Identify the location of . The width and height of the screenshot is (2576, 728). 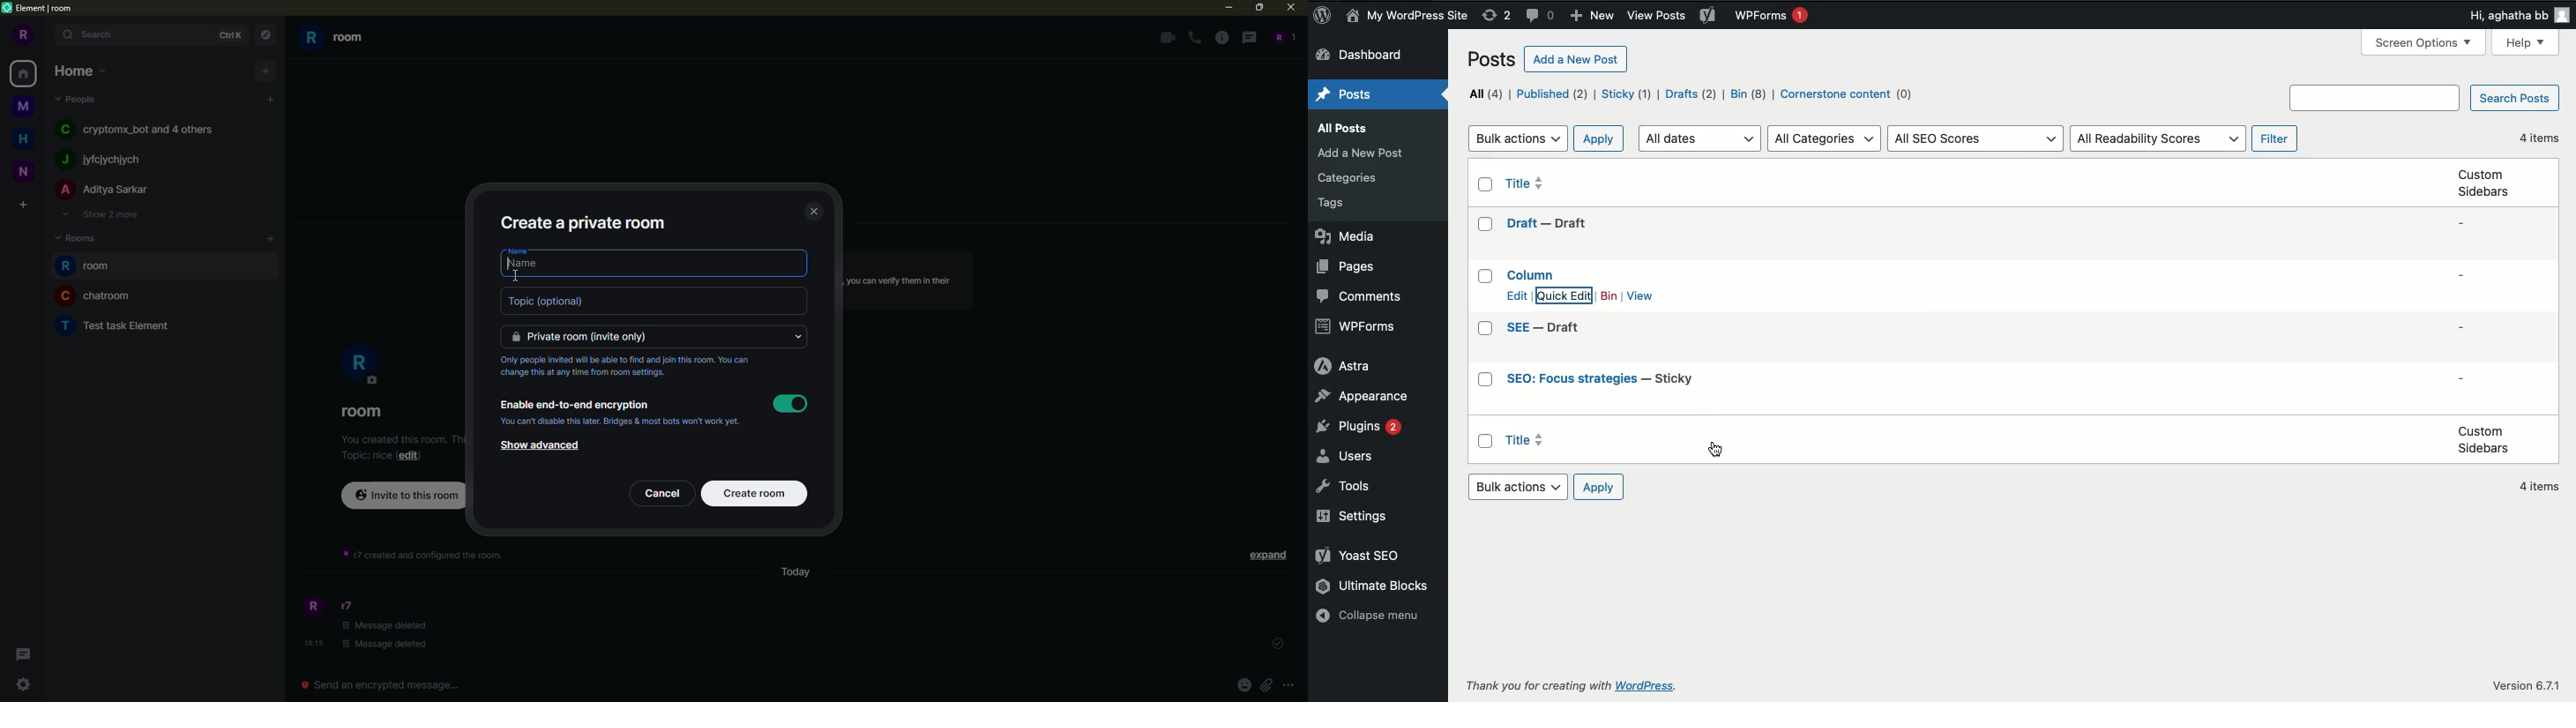
(1655, 17).